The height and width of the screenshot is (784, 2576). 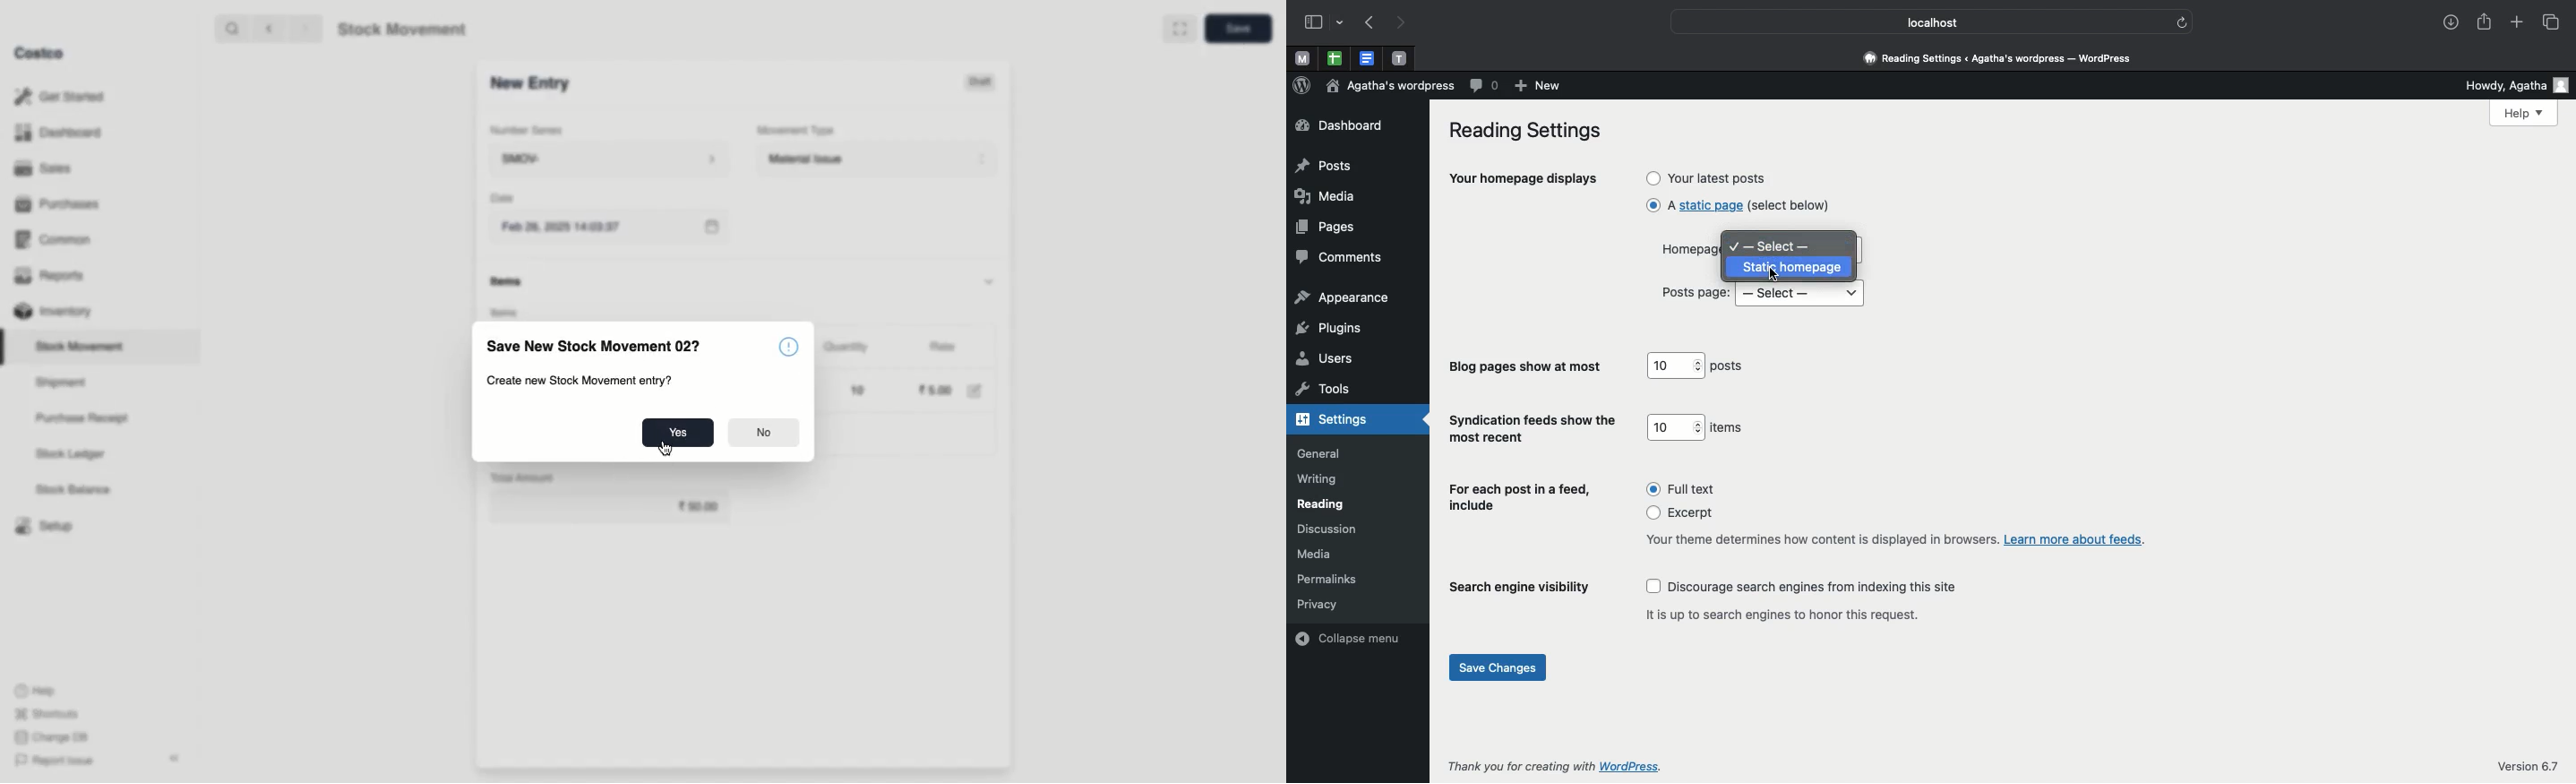 I want to click on Stock Ledger, so click(x=71, y=456).